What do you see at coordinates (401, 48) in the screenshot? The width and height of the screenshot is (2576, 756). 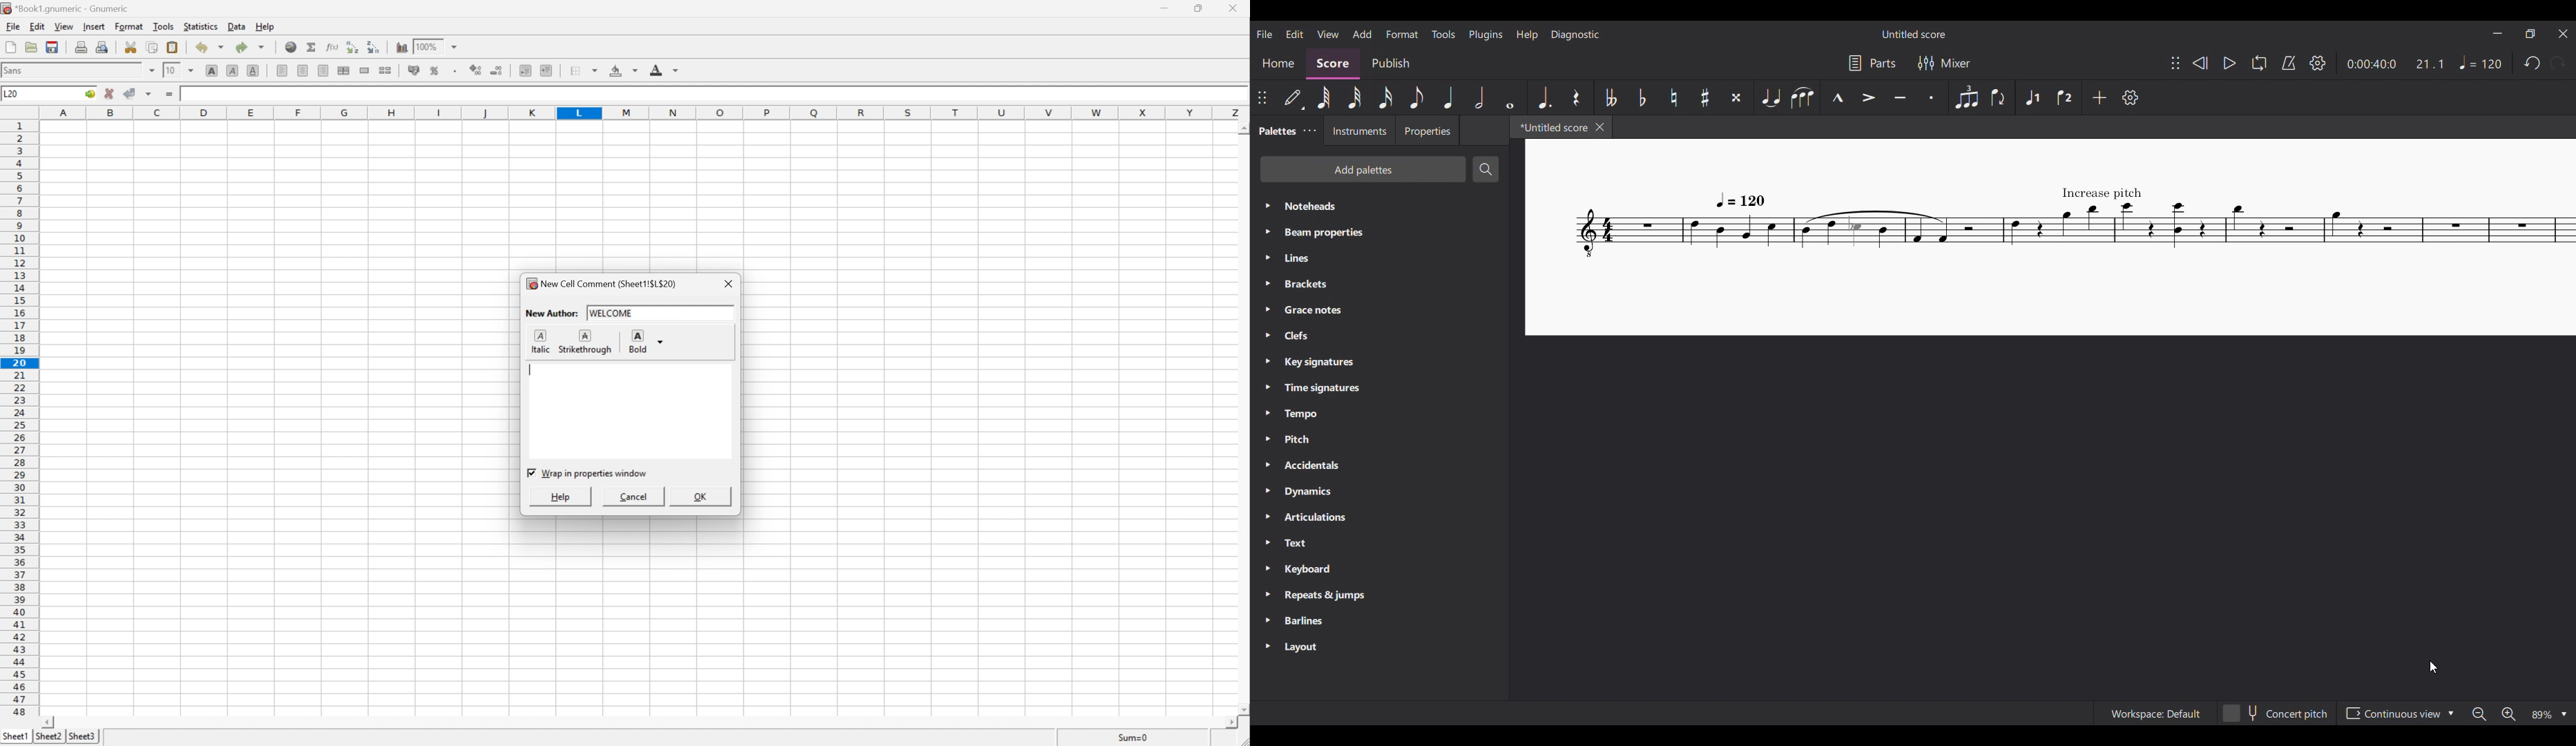 I see `Insert a chart` at bounding box center [401, 48].